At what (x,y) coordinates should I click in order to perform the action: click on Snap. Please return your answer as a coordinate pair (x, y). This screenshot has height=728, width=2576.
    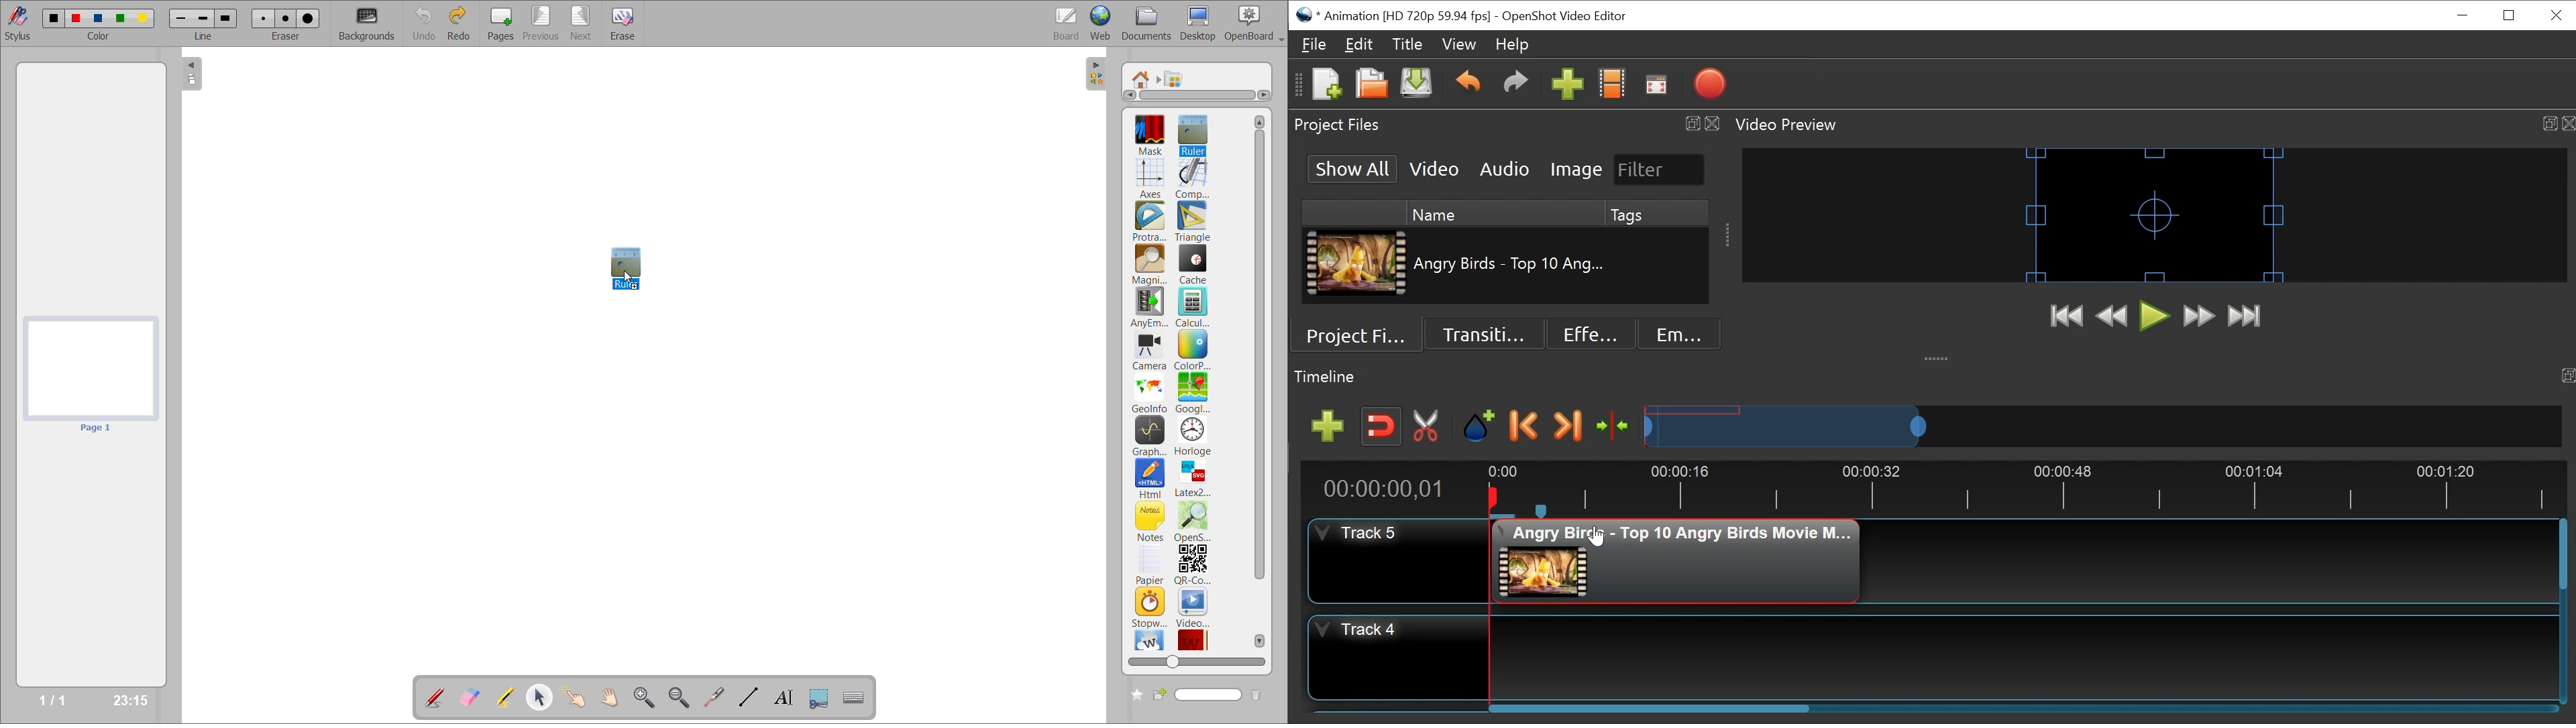
    Looking at the image, I should click on (1381, 427).